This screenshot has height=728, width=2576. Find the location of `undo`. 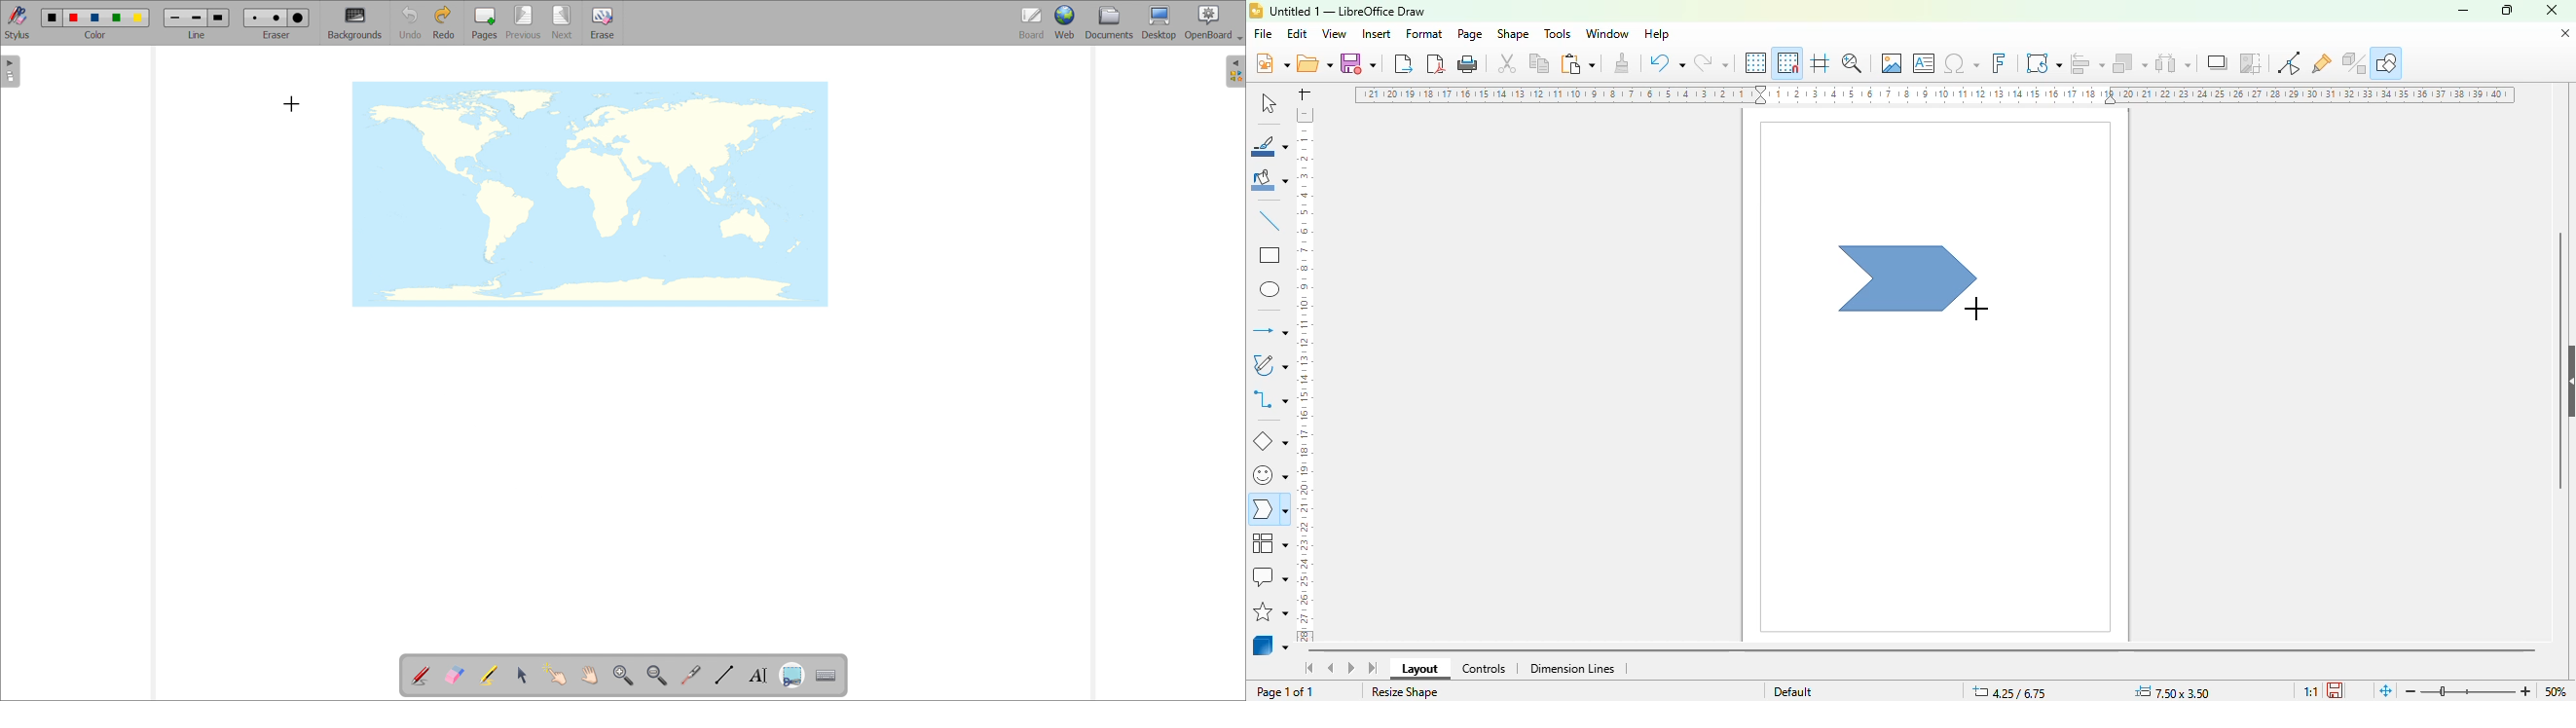

undo is located at coordinates (1667, 62).